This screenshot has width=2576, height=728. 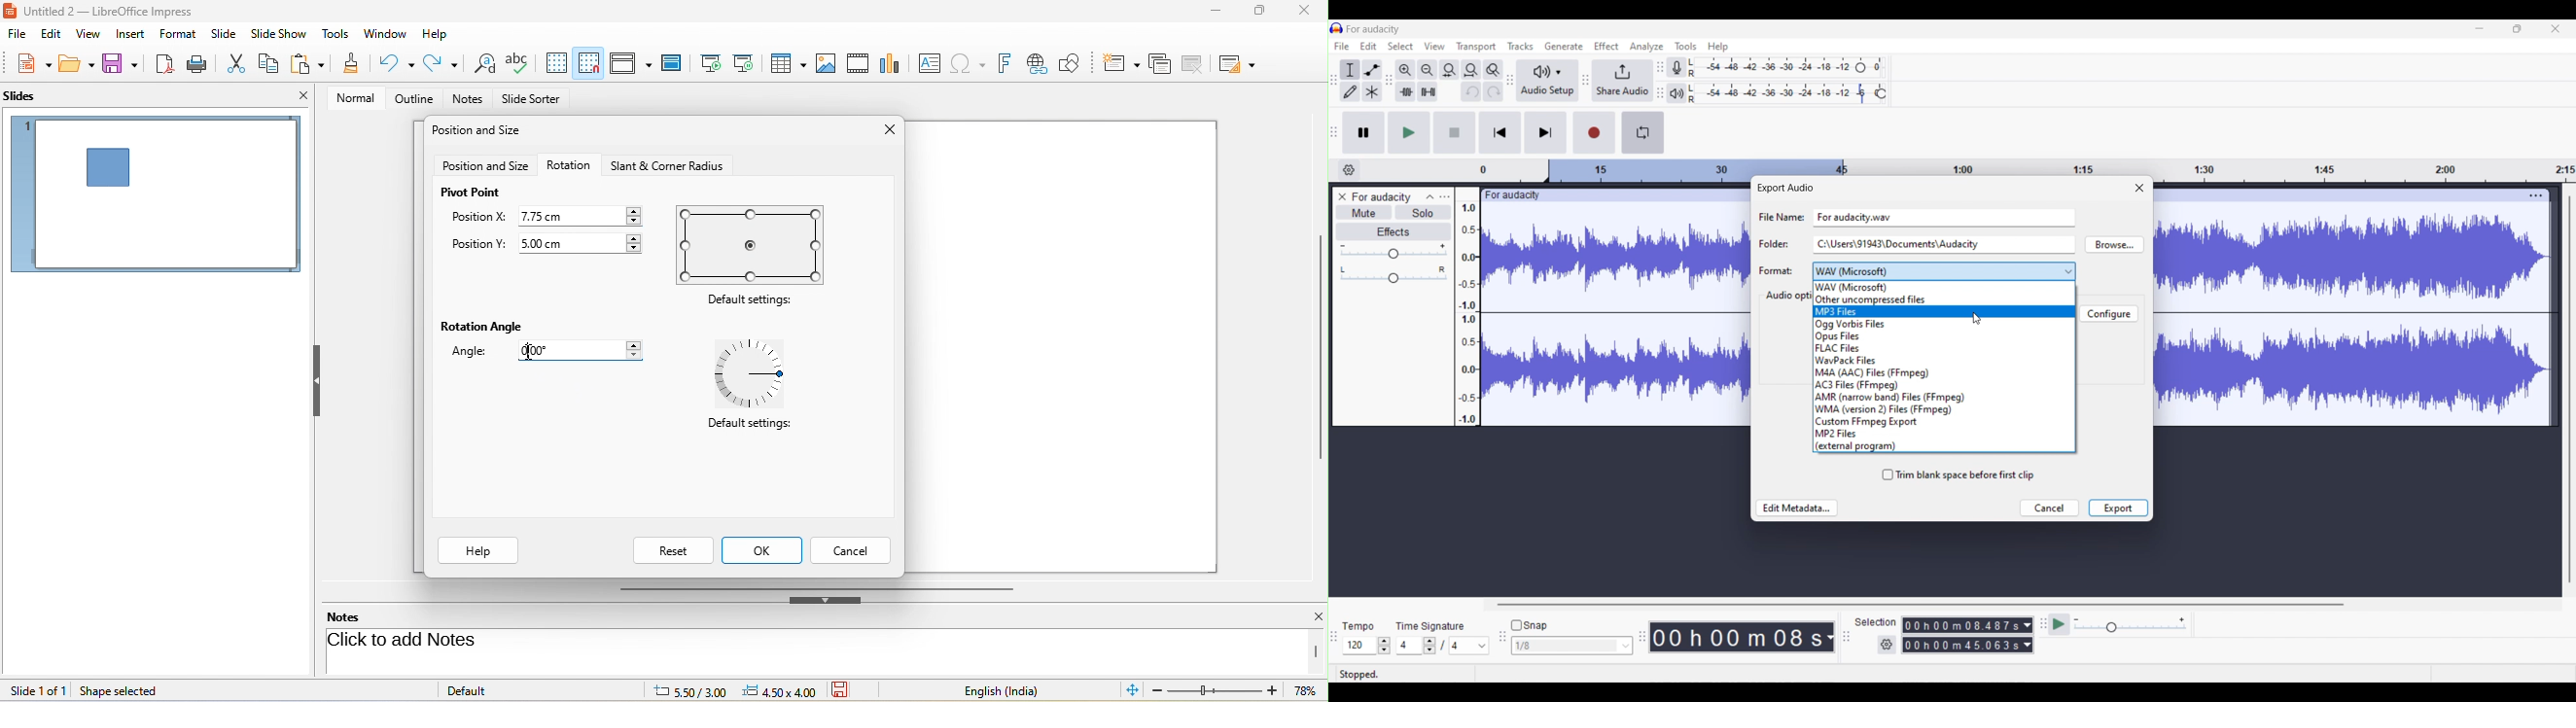 I want to click on Pause, so click(x=1363, y=133).